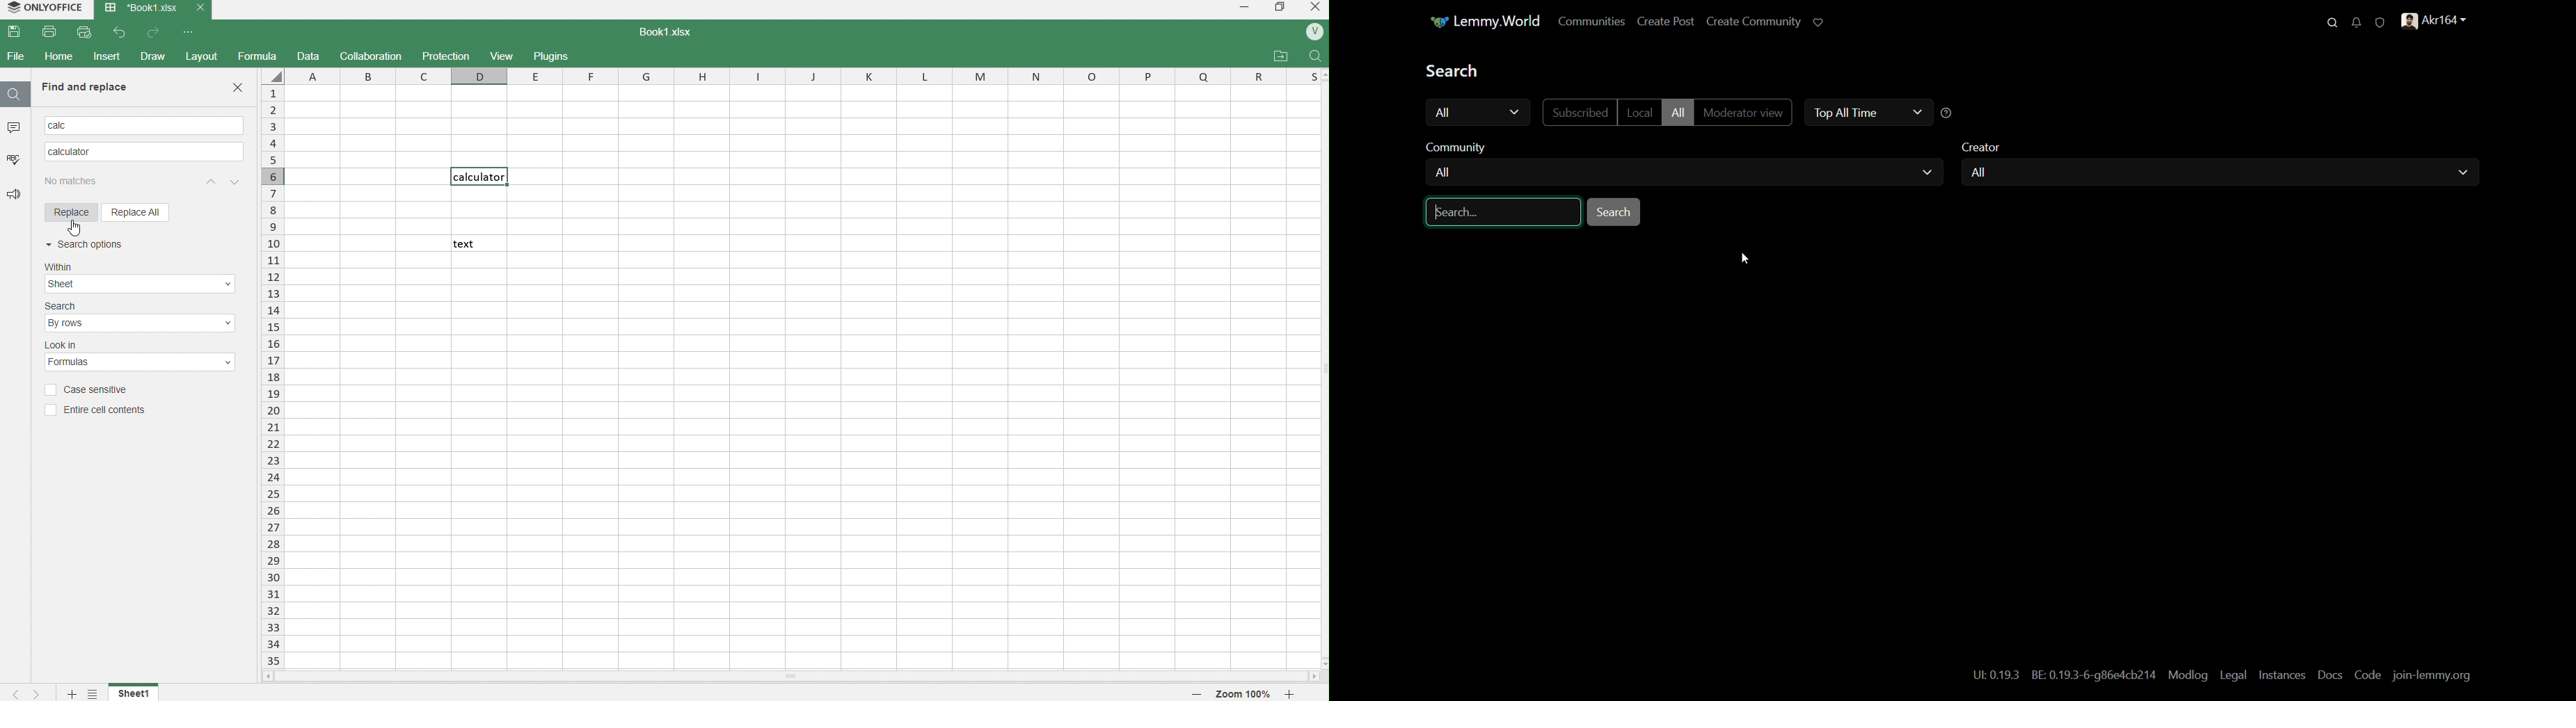 The width and height of the screenshot is (2576, 728). What do you see at coordinates (1313, 10) in the screenshot?
I see `close` at bounding box center [1313, 10].